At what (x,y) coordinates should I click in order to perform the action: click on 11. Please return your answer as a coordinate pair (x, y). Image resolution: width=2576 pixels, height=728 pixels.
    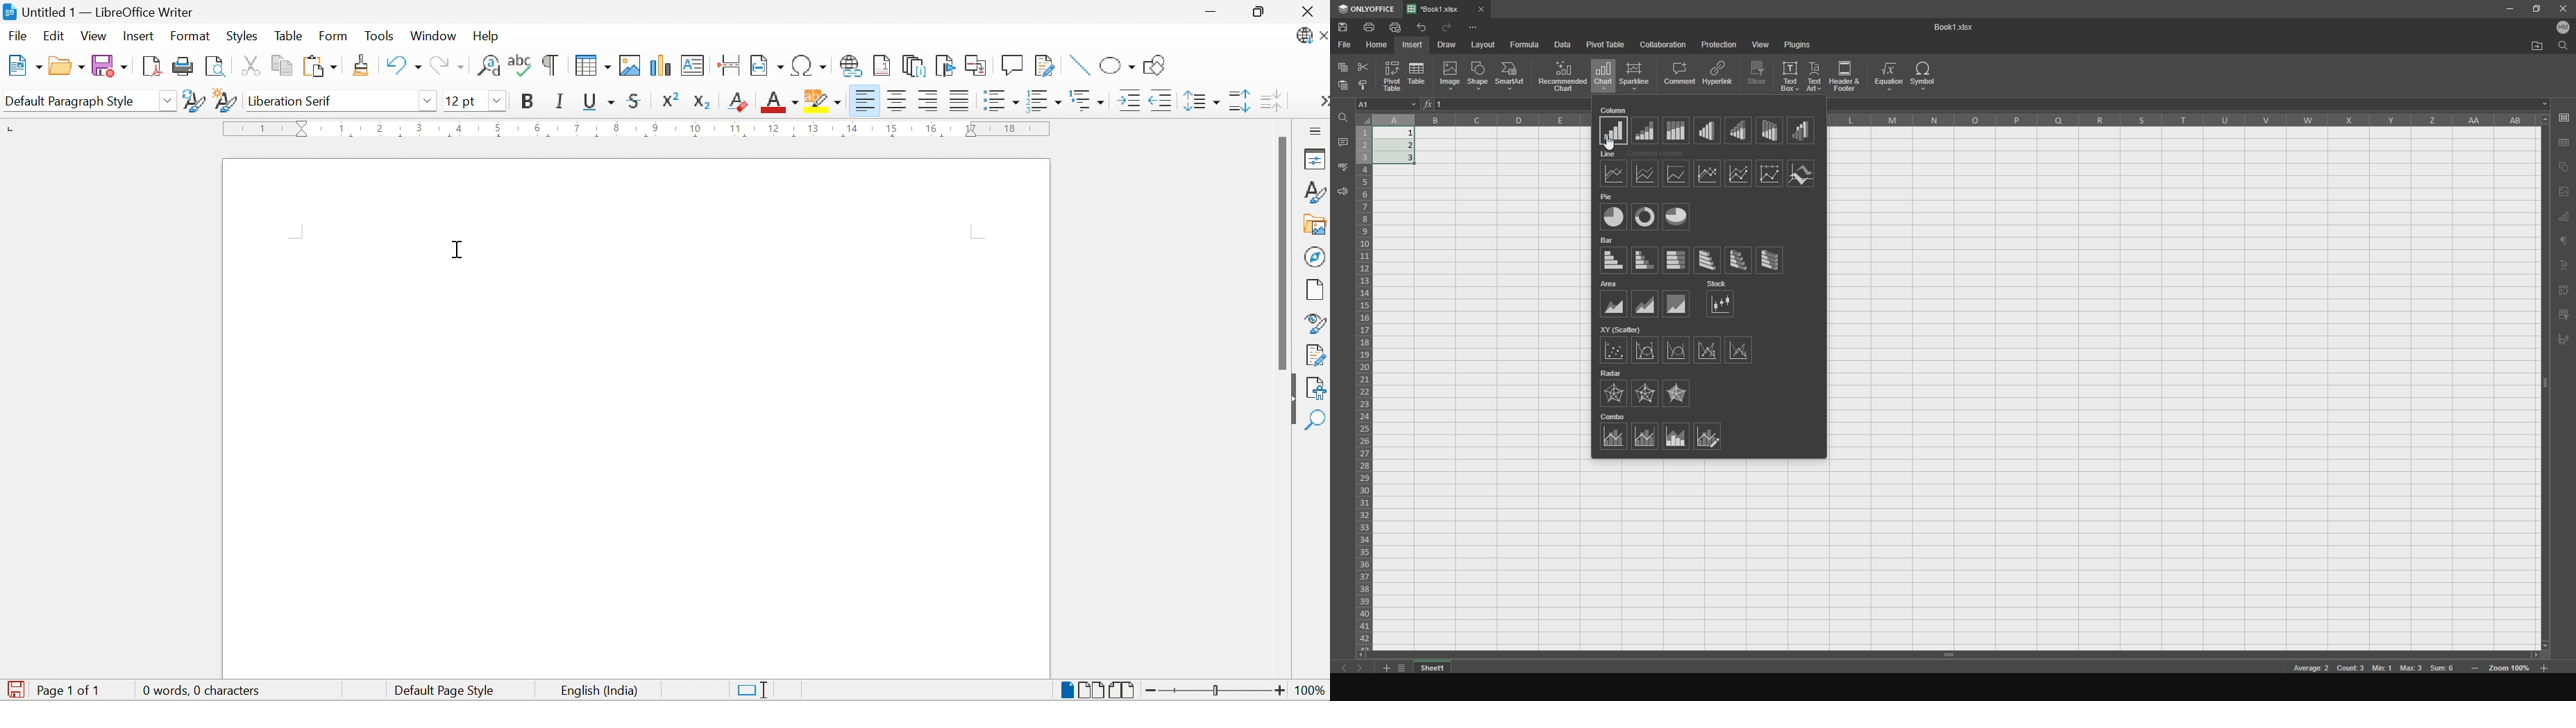
    Looking at the image, I should click on (736, 128).